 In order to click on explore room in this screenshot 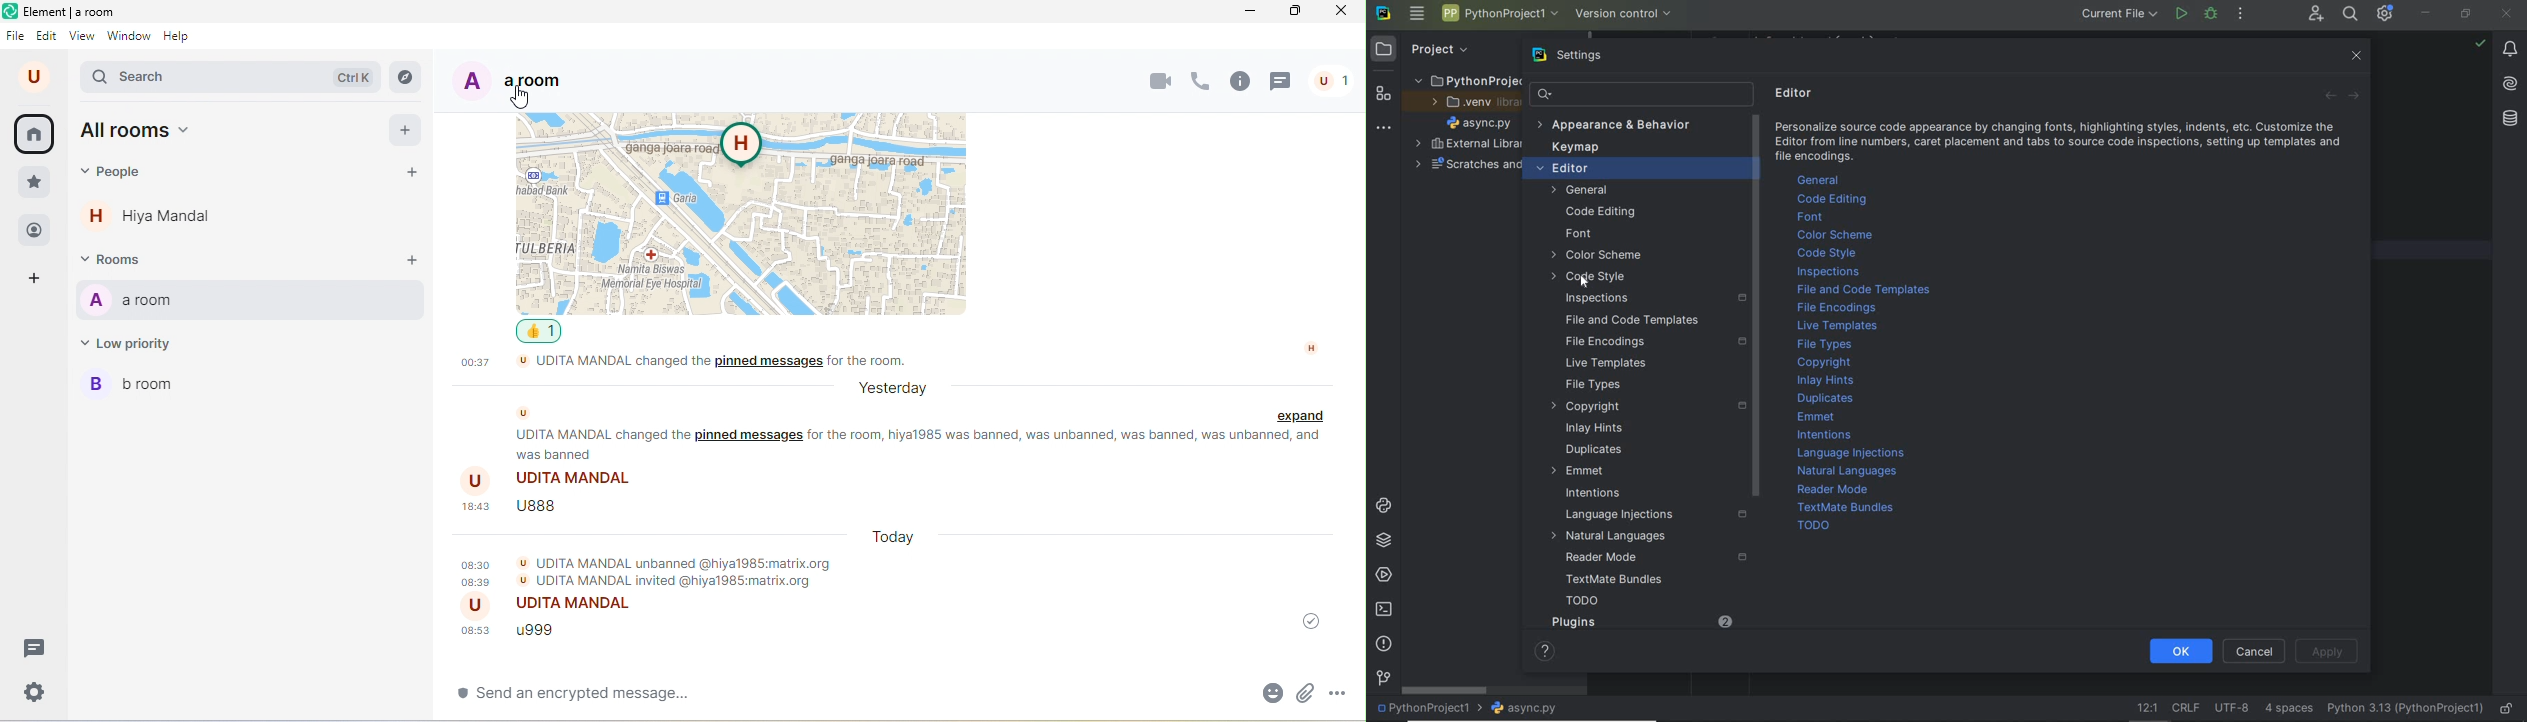, I will do `click(407, 77)`.